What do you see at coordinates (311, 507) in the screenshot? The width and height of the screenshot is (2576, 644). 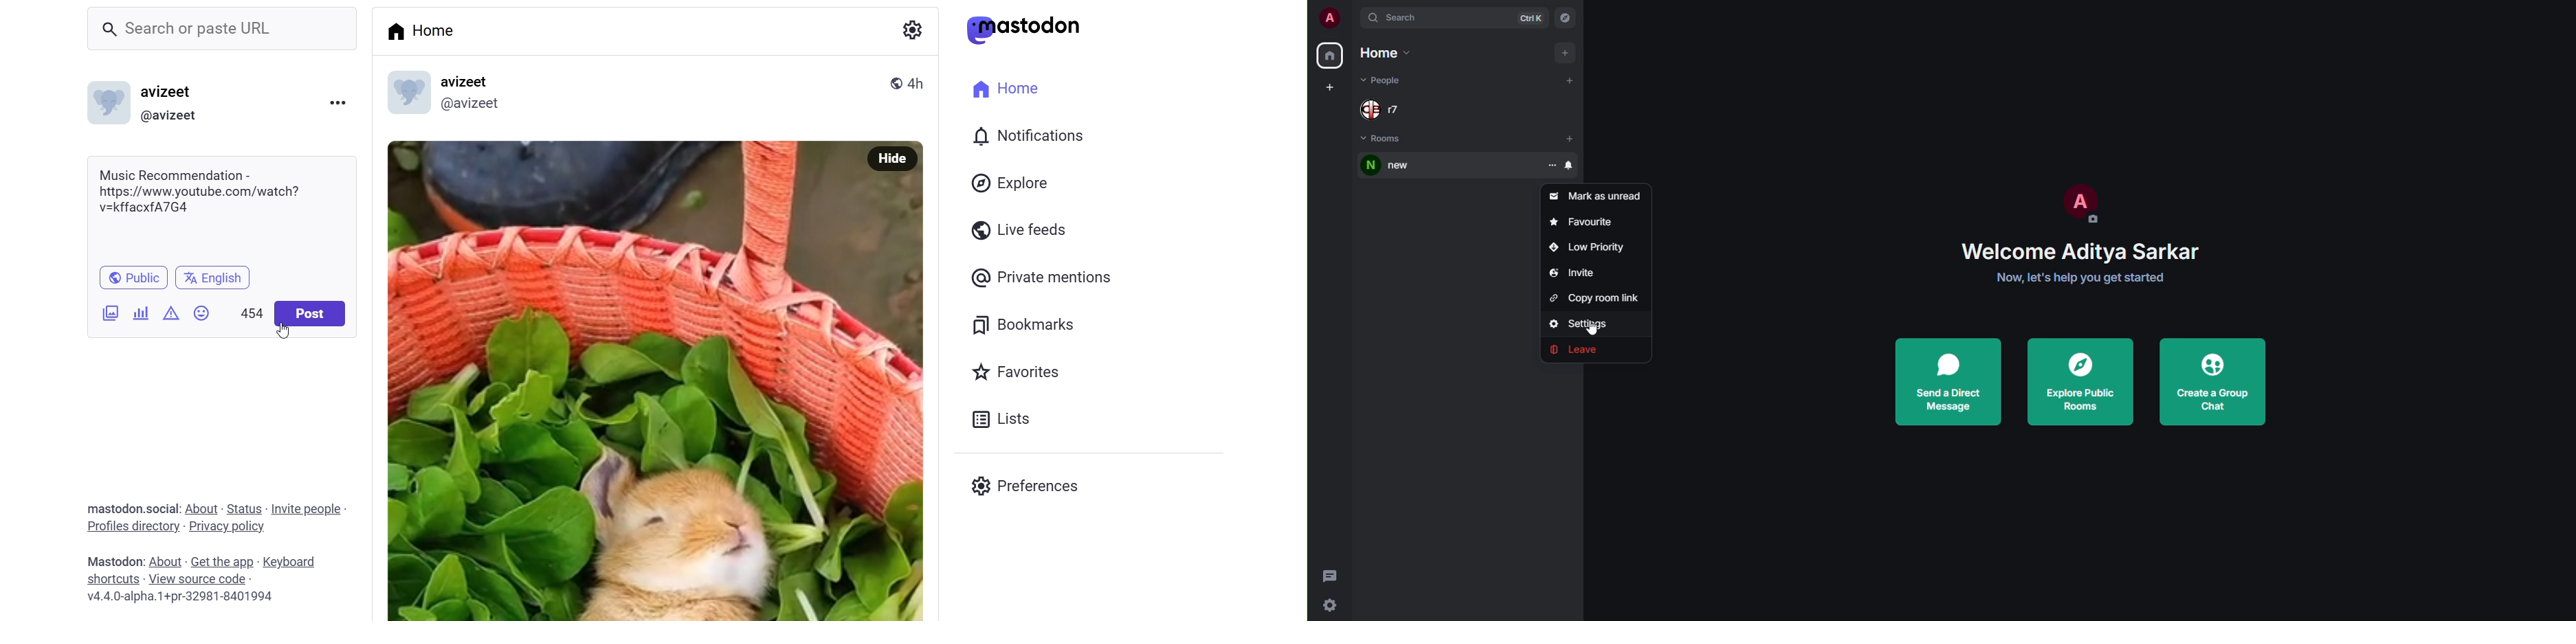 I see `invite people` at bounding box center [311, 507].